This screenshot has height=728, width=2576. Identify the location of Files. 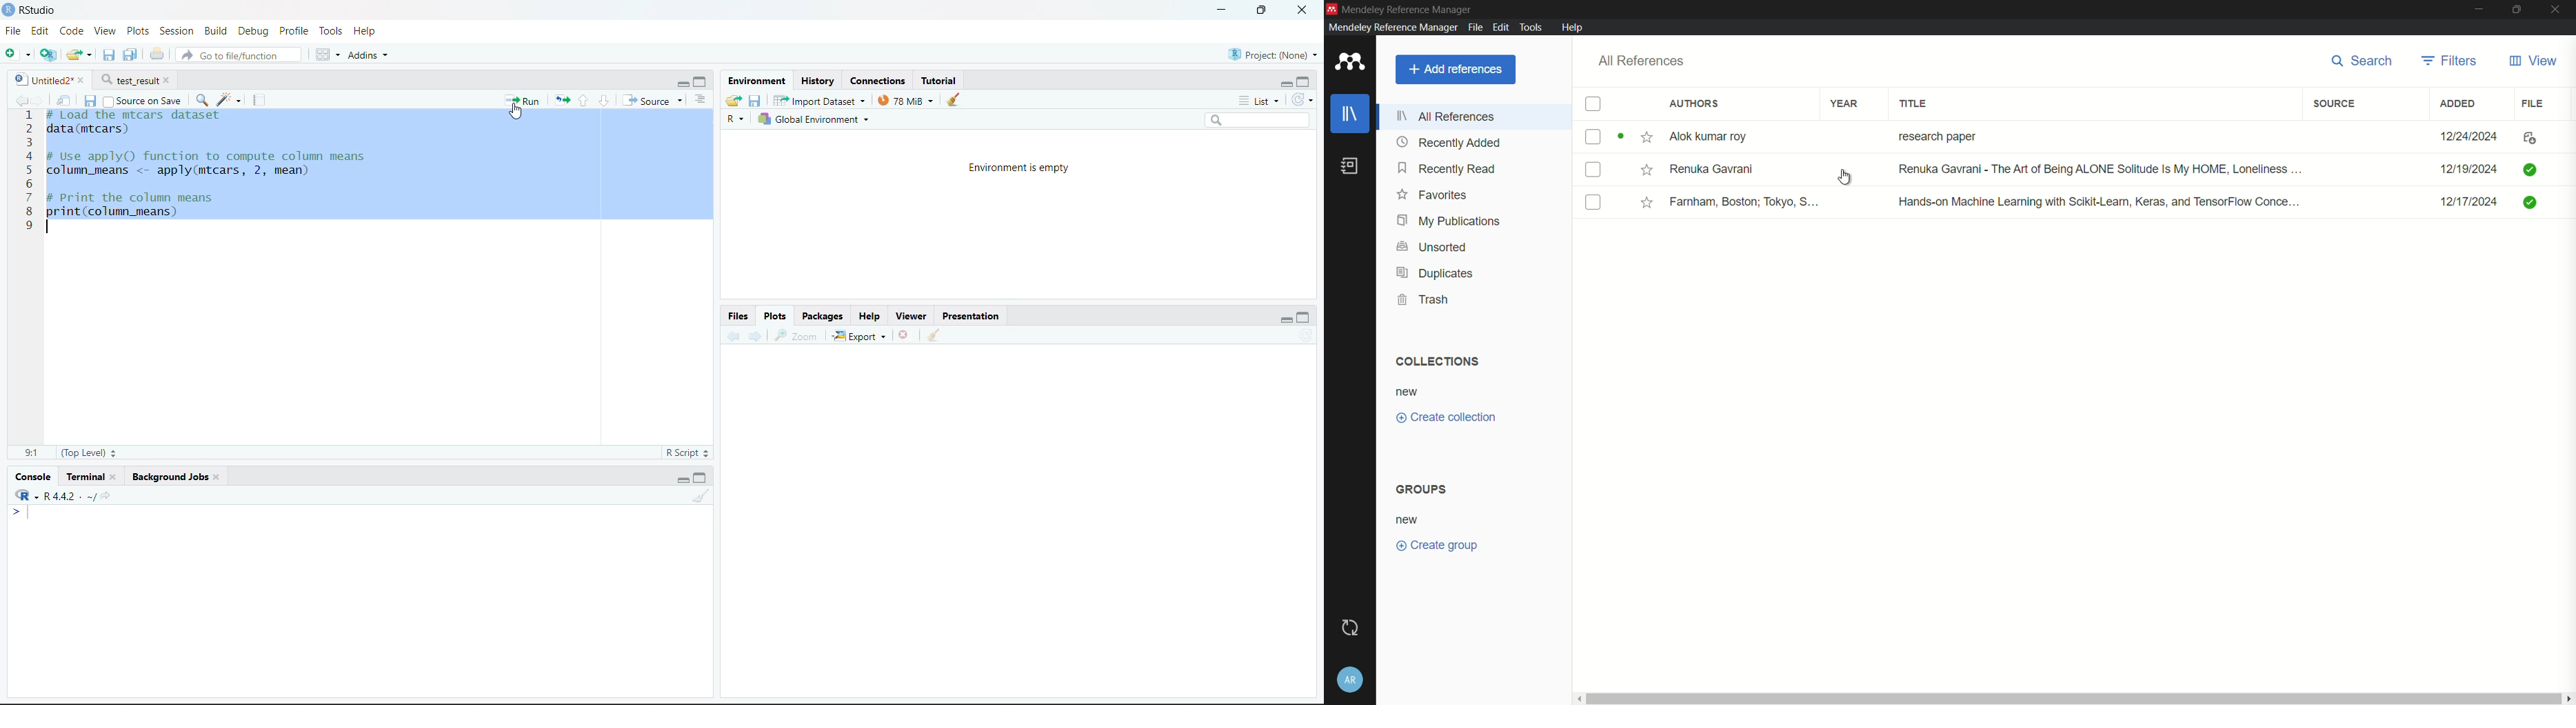
(738, 315).